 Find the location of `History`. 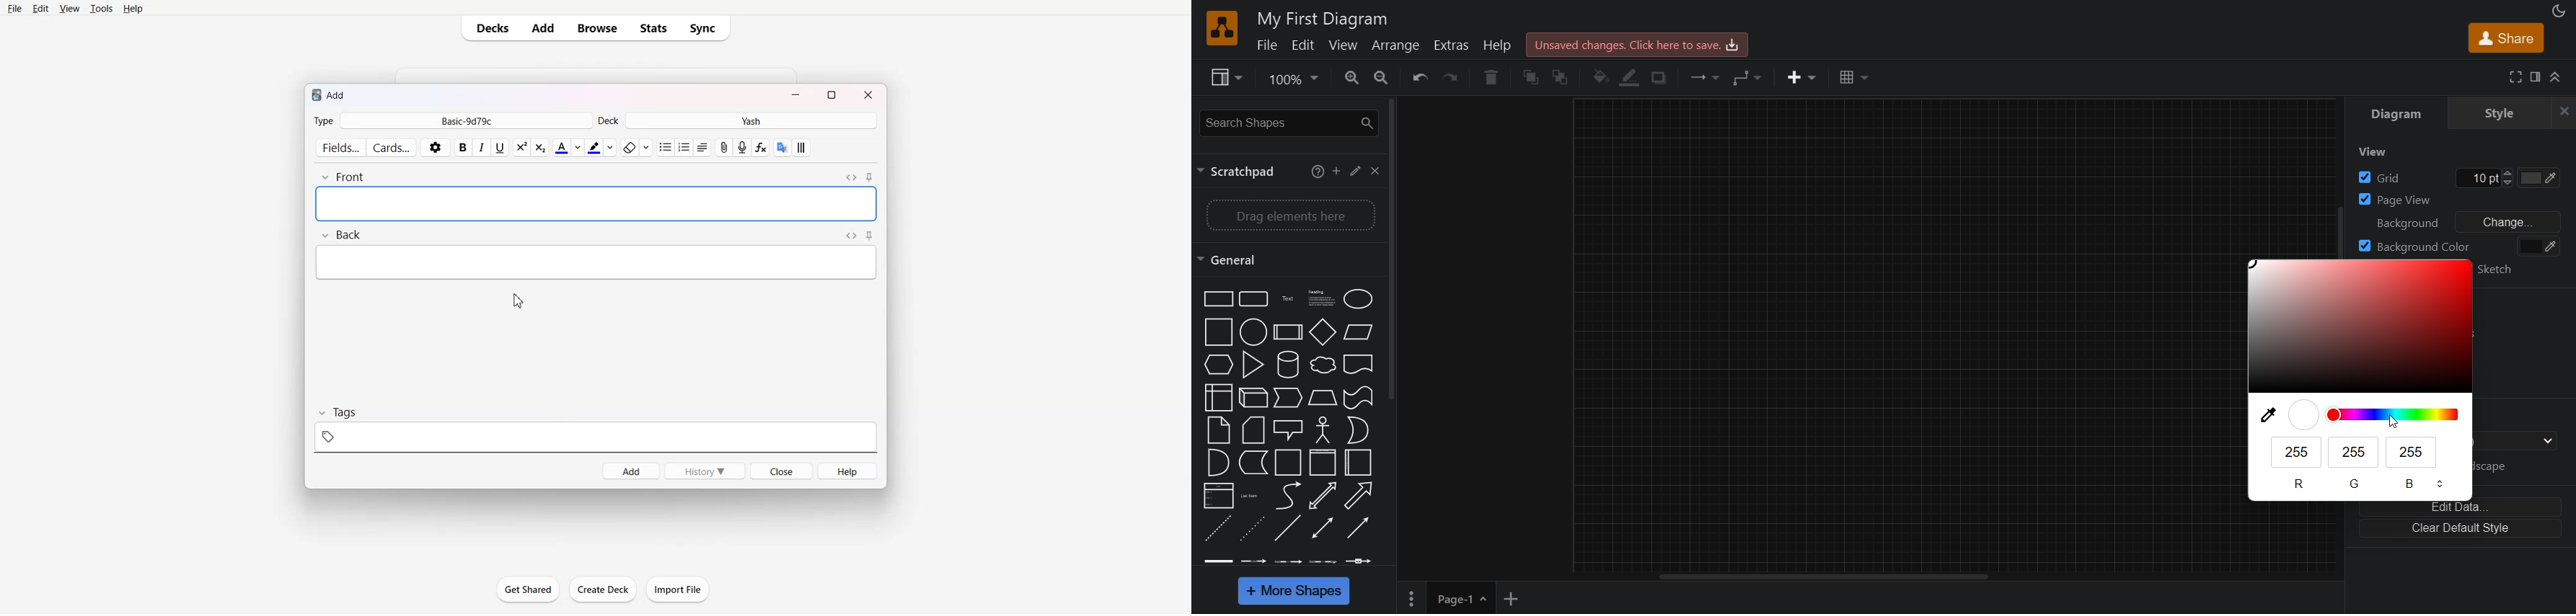

History is located at coordinates (706, 471).